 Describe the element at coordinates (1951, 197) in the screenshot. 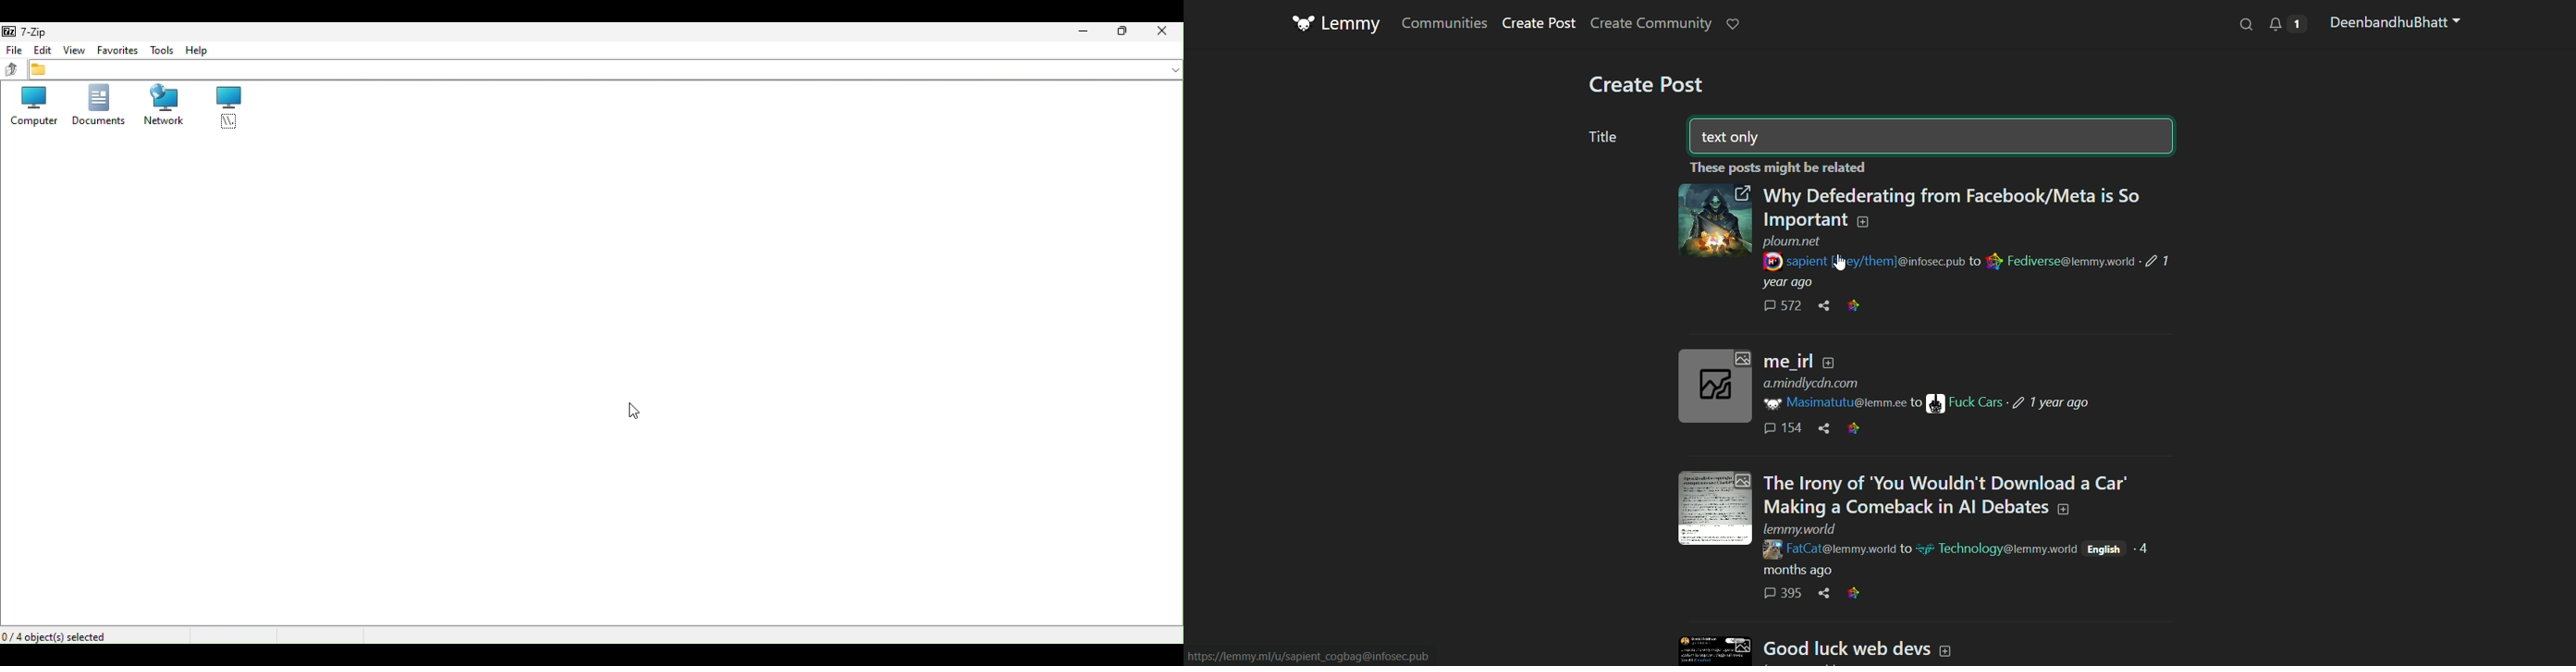

I see `Post text` at that location.